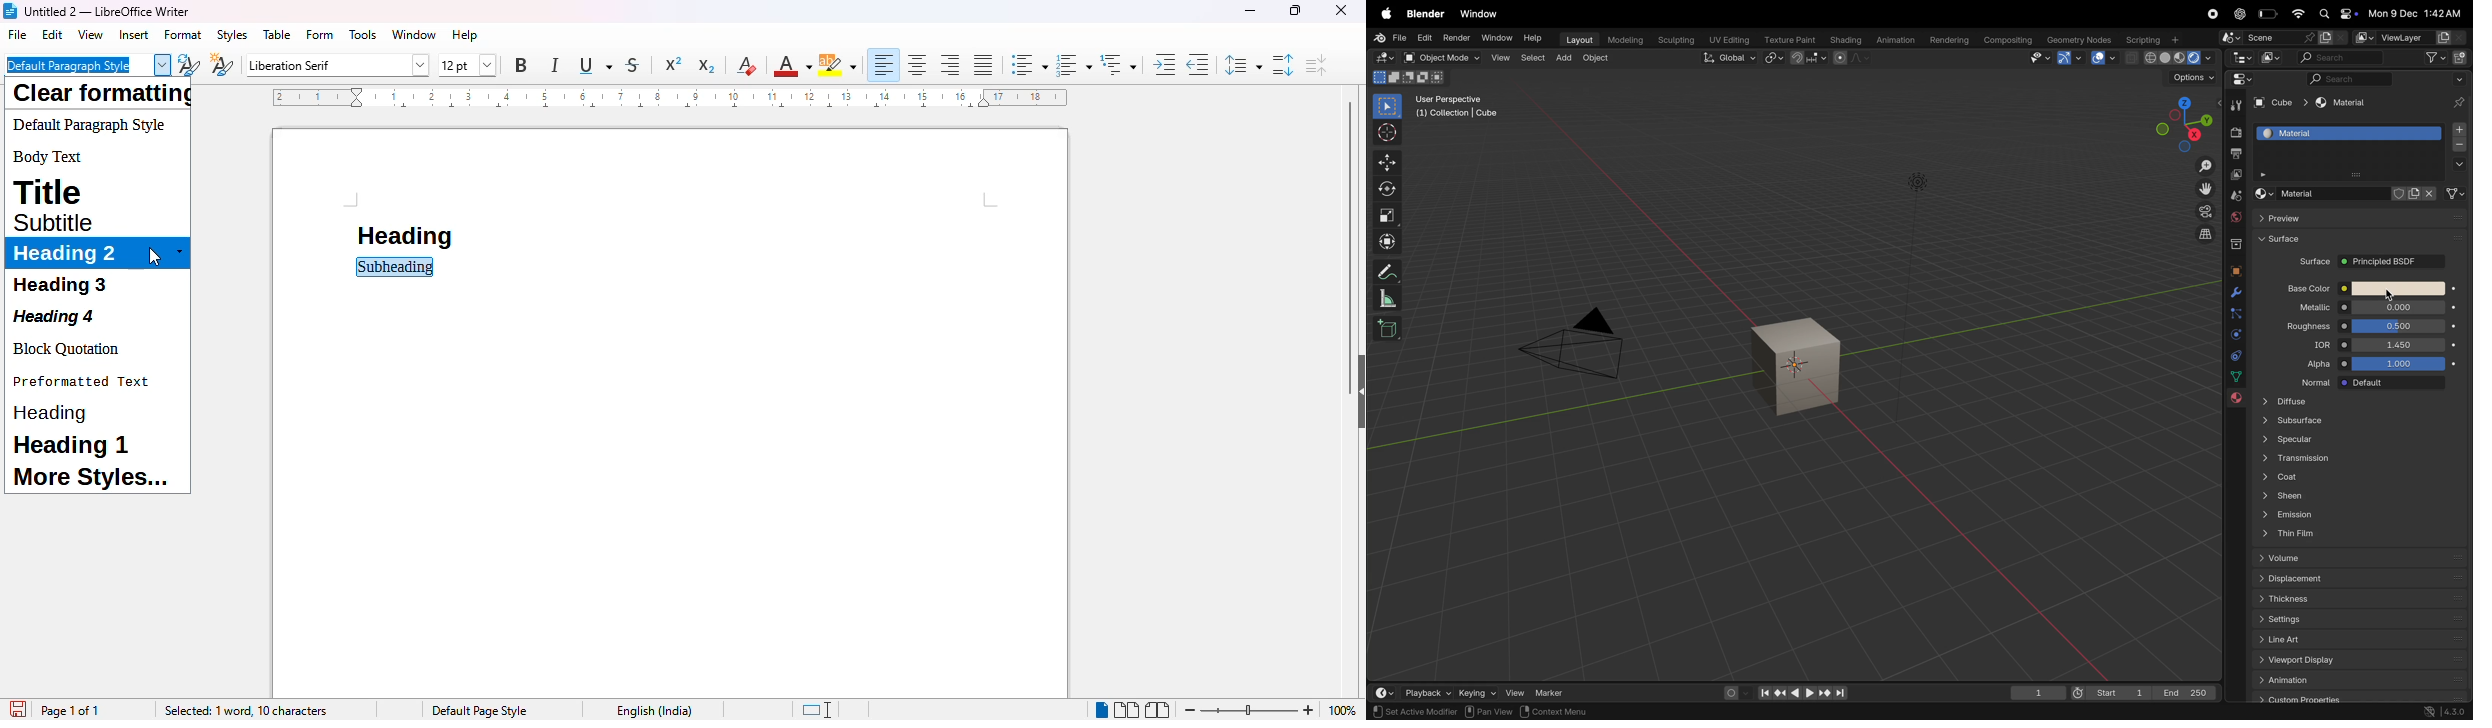 The width and height of the screenshot is (2492, 728). Describe the element at coordinates (2313, 262) in the screenshot. I see `Surface` at that location.